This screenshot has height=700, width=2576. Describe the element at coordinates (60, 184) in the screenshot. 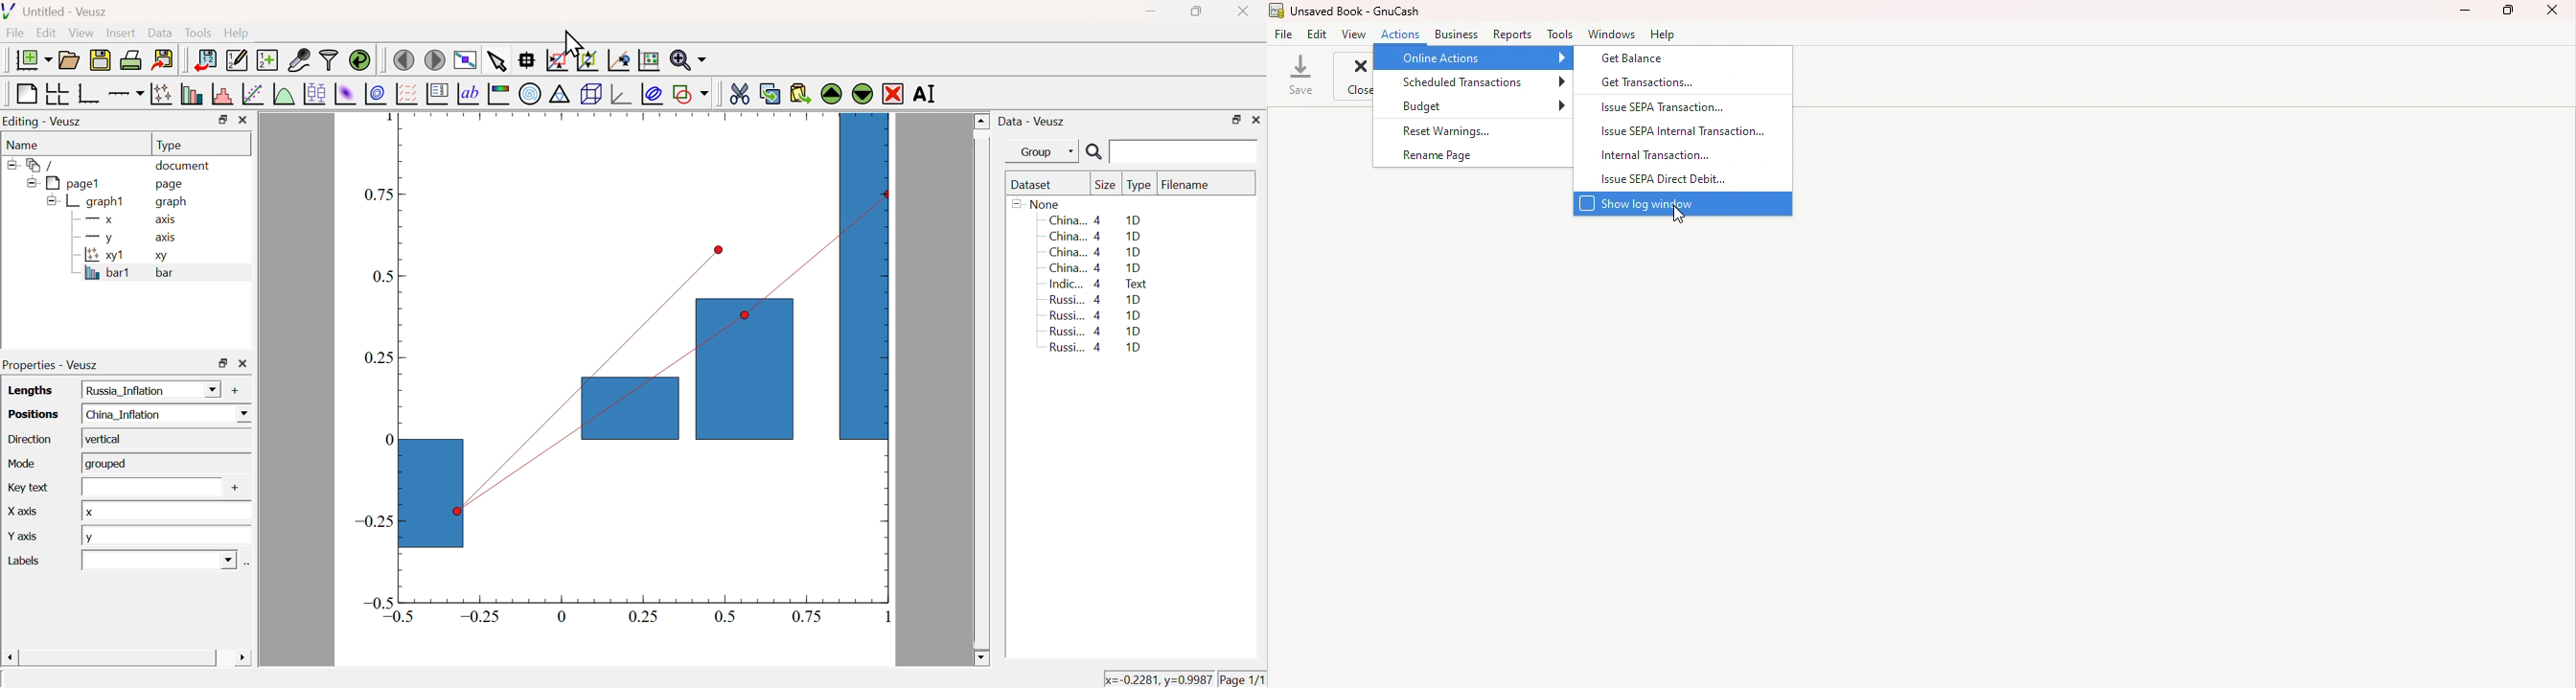

I see `pagel` at that location.